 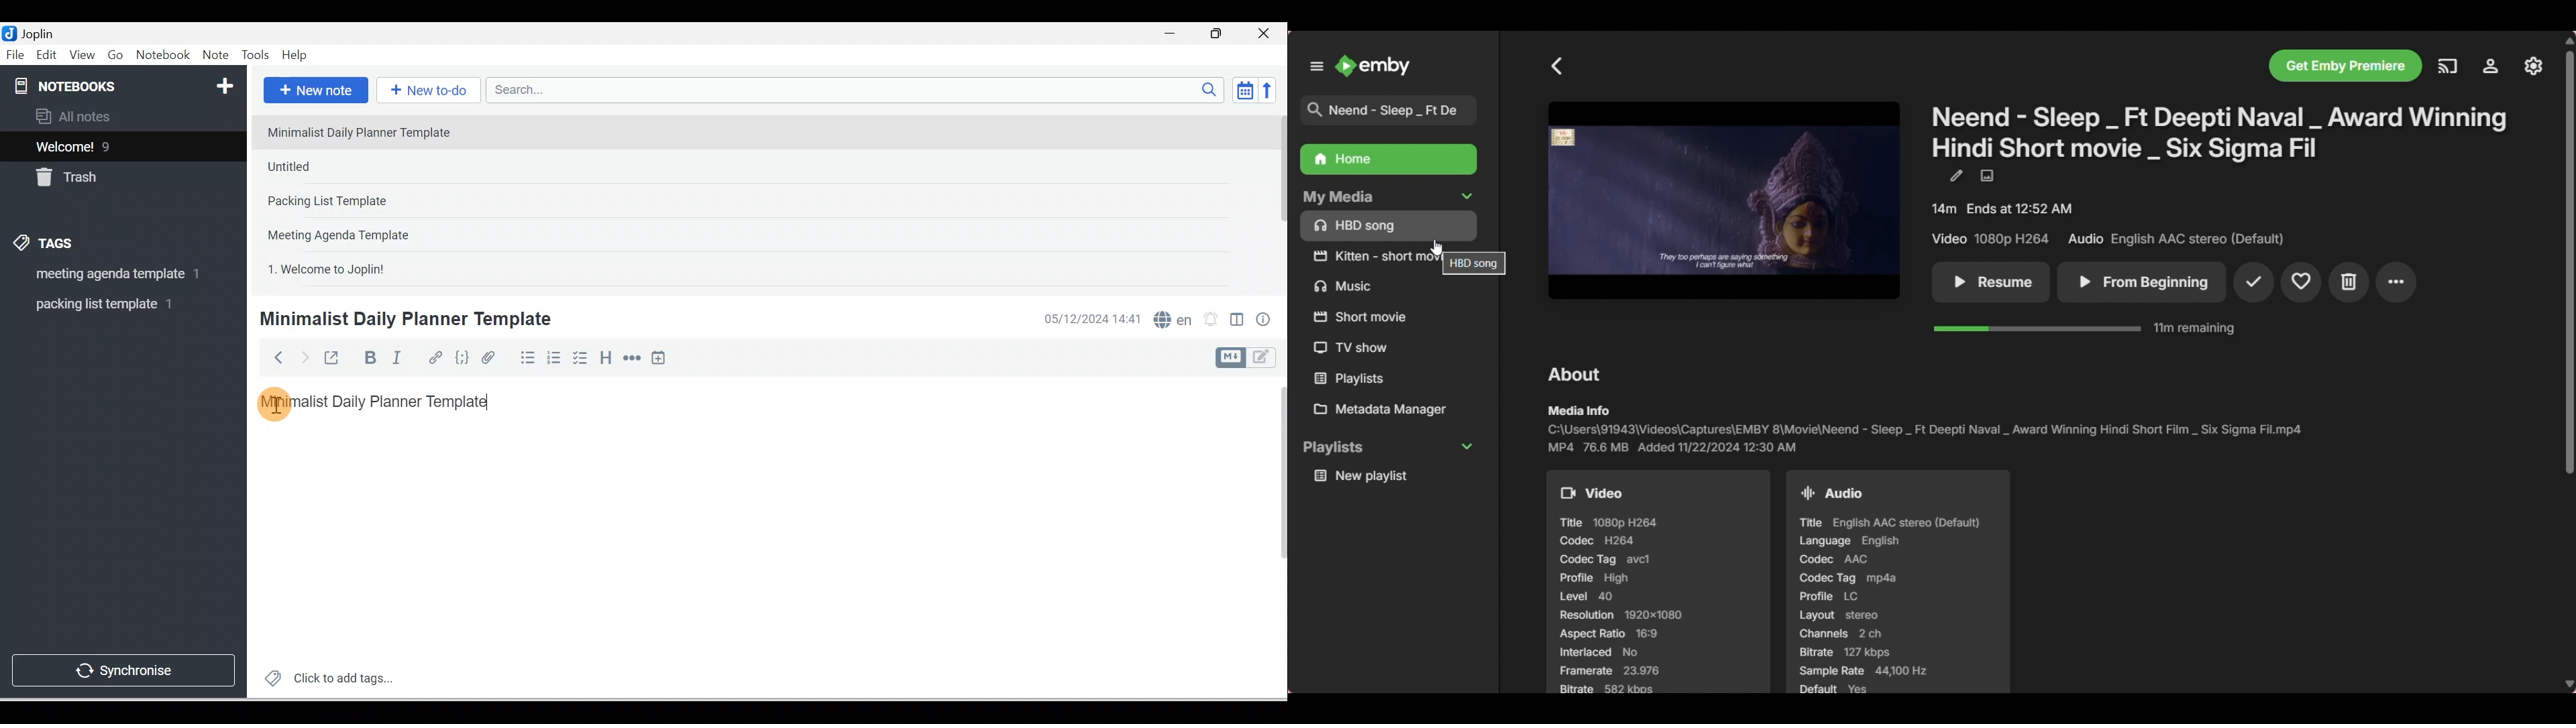 What do you see at coordinates (605, 357) in the screenshot?
I see `Heading` at bounding box center [605, 357].